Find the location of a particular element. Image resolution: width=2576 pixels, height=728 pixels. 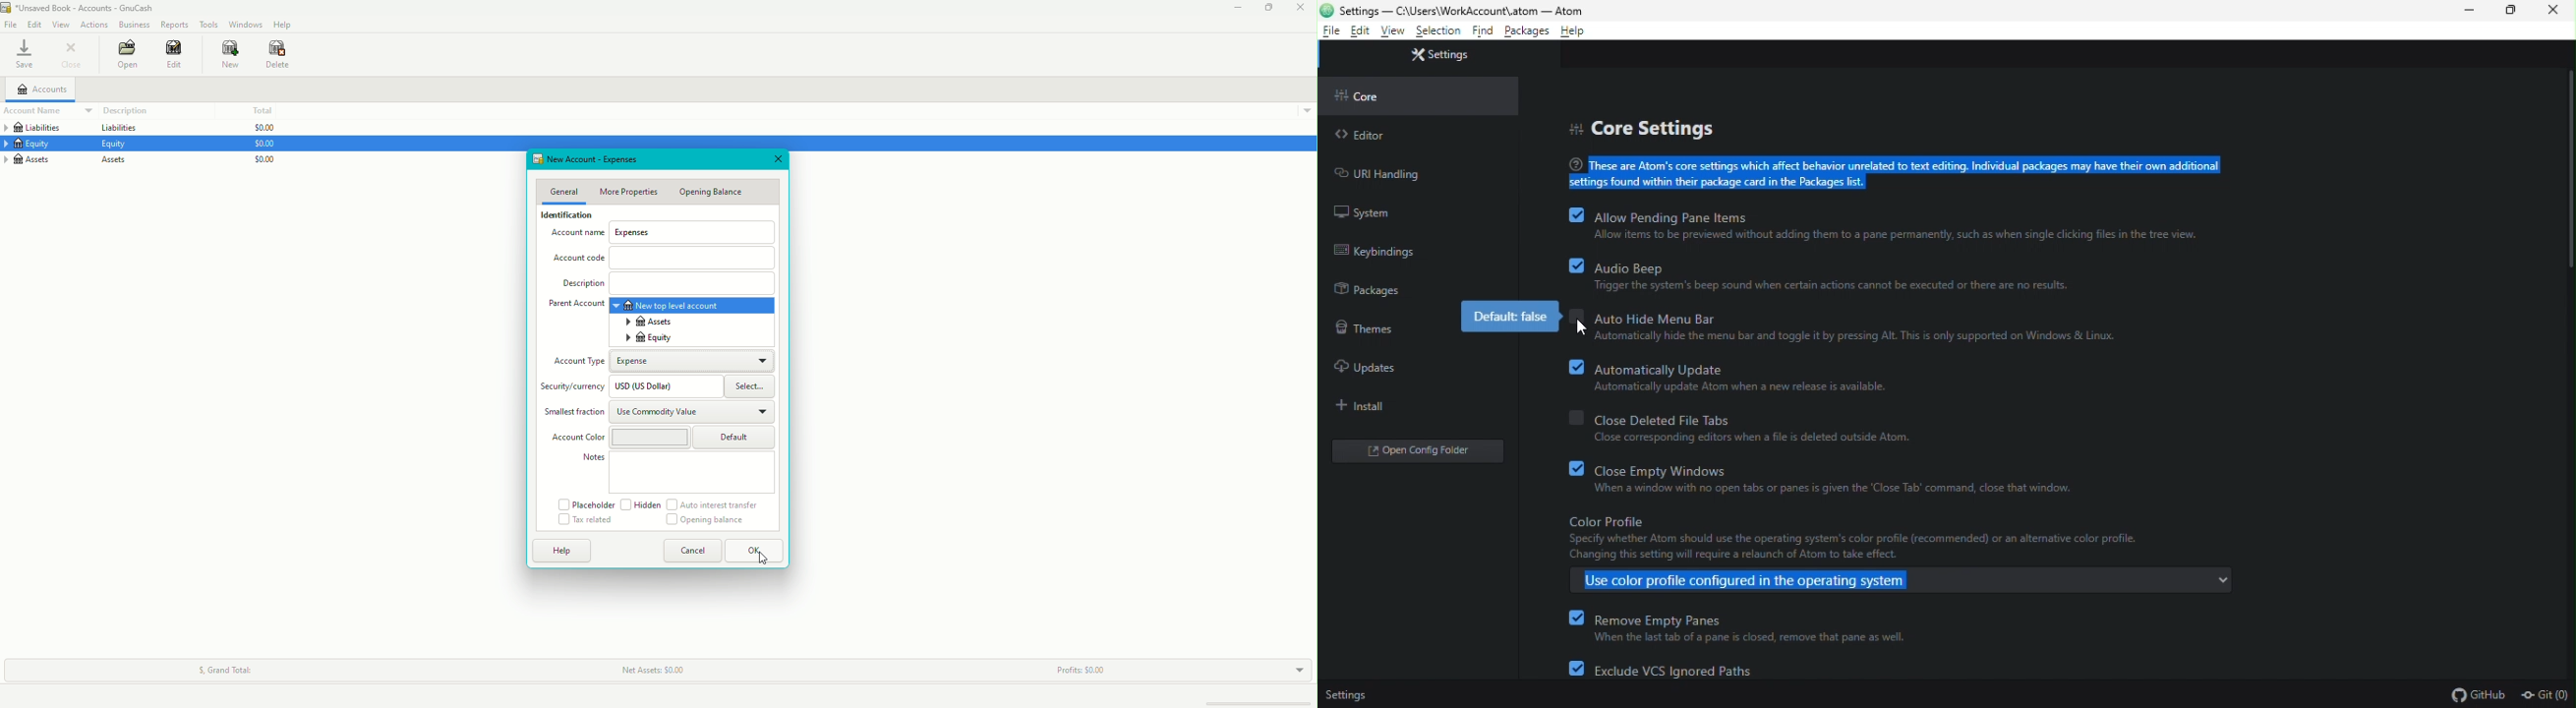

help is located at coordinates (1577, 31).